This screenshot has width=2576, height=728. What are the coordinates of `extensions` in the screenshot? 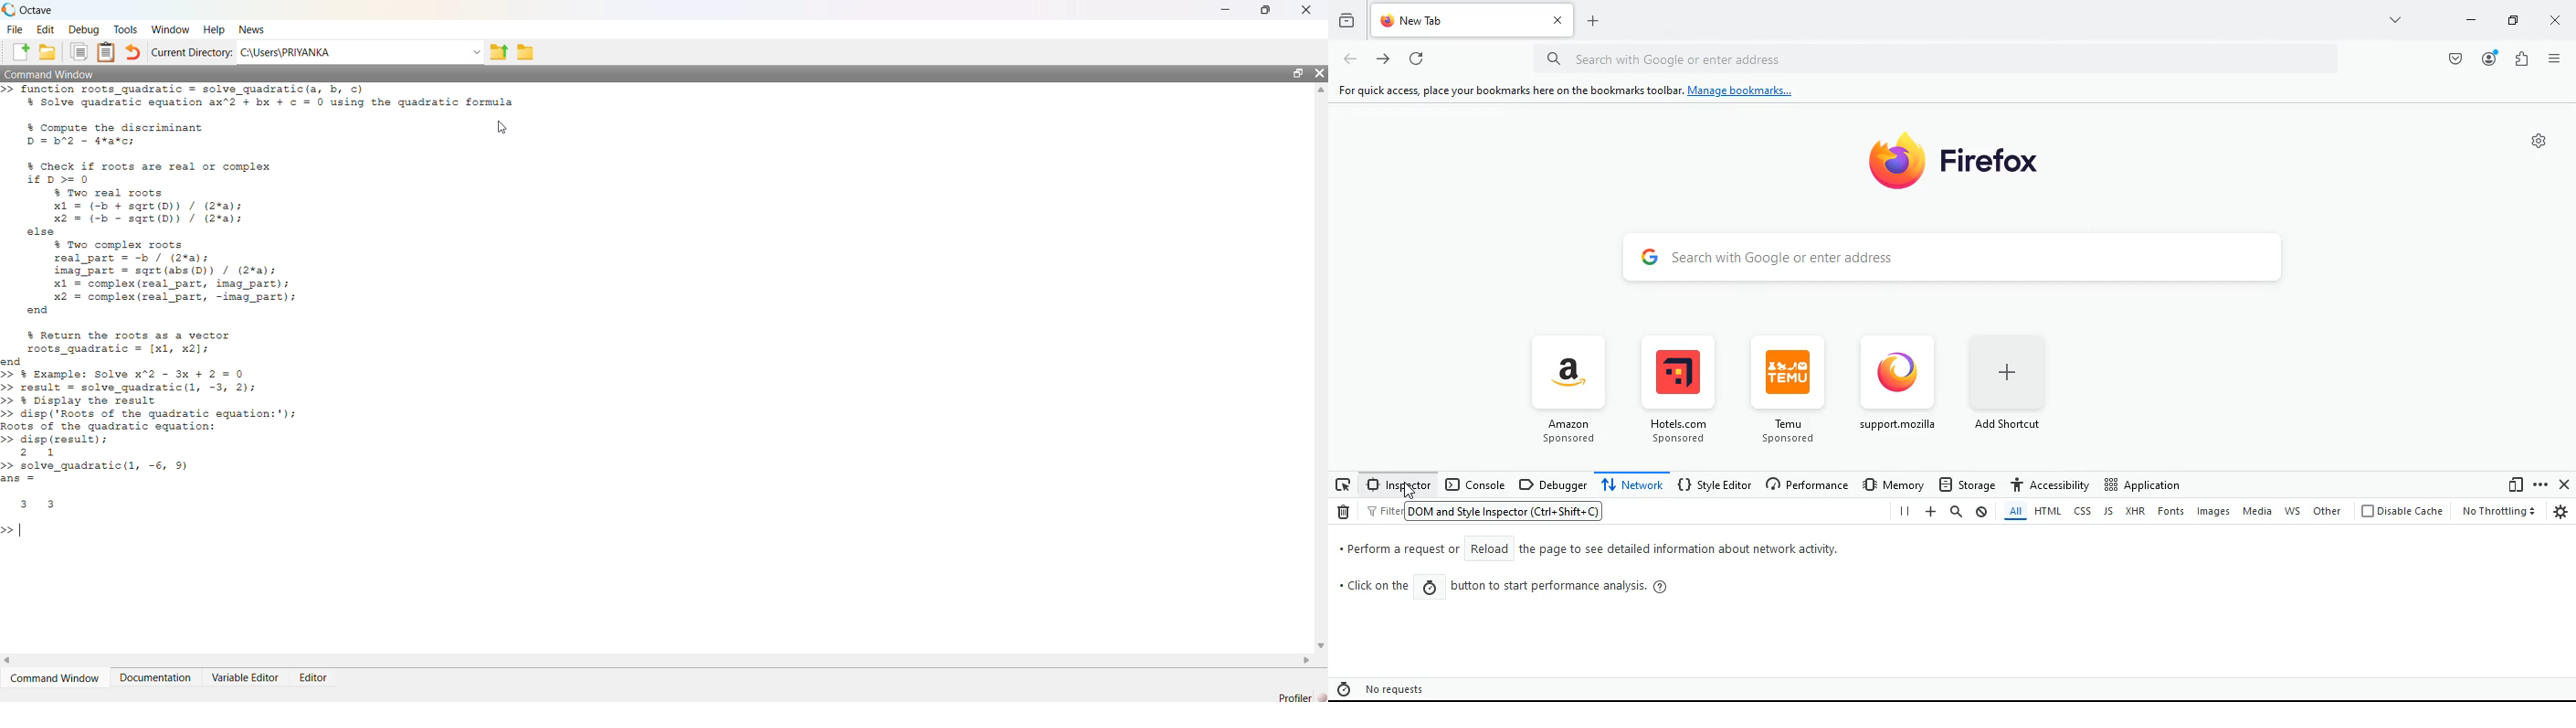 It's located at (2518, 58).